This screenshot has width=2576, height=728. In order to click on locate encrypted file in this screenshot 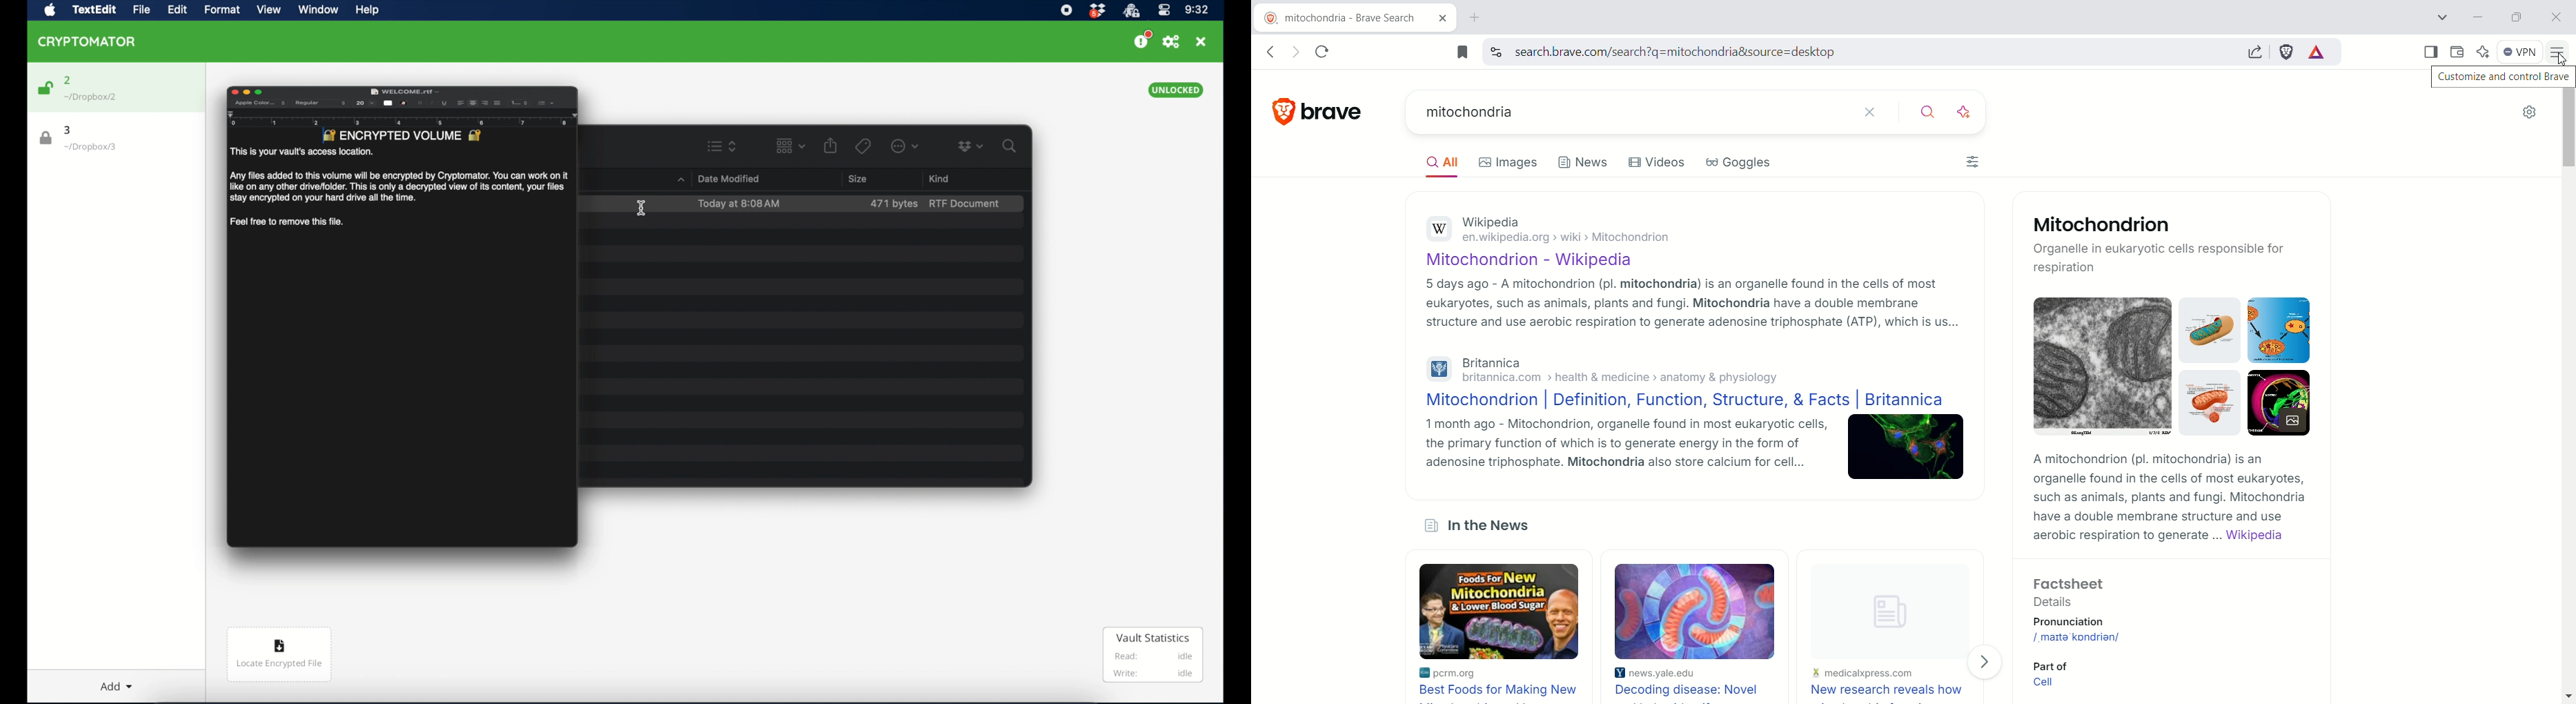, I will do `click(279, 653)`.